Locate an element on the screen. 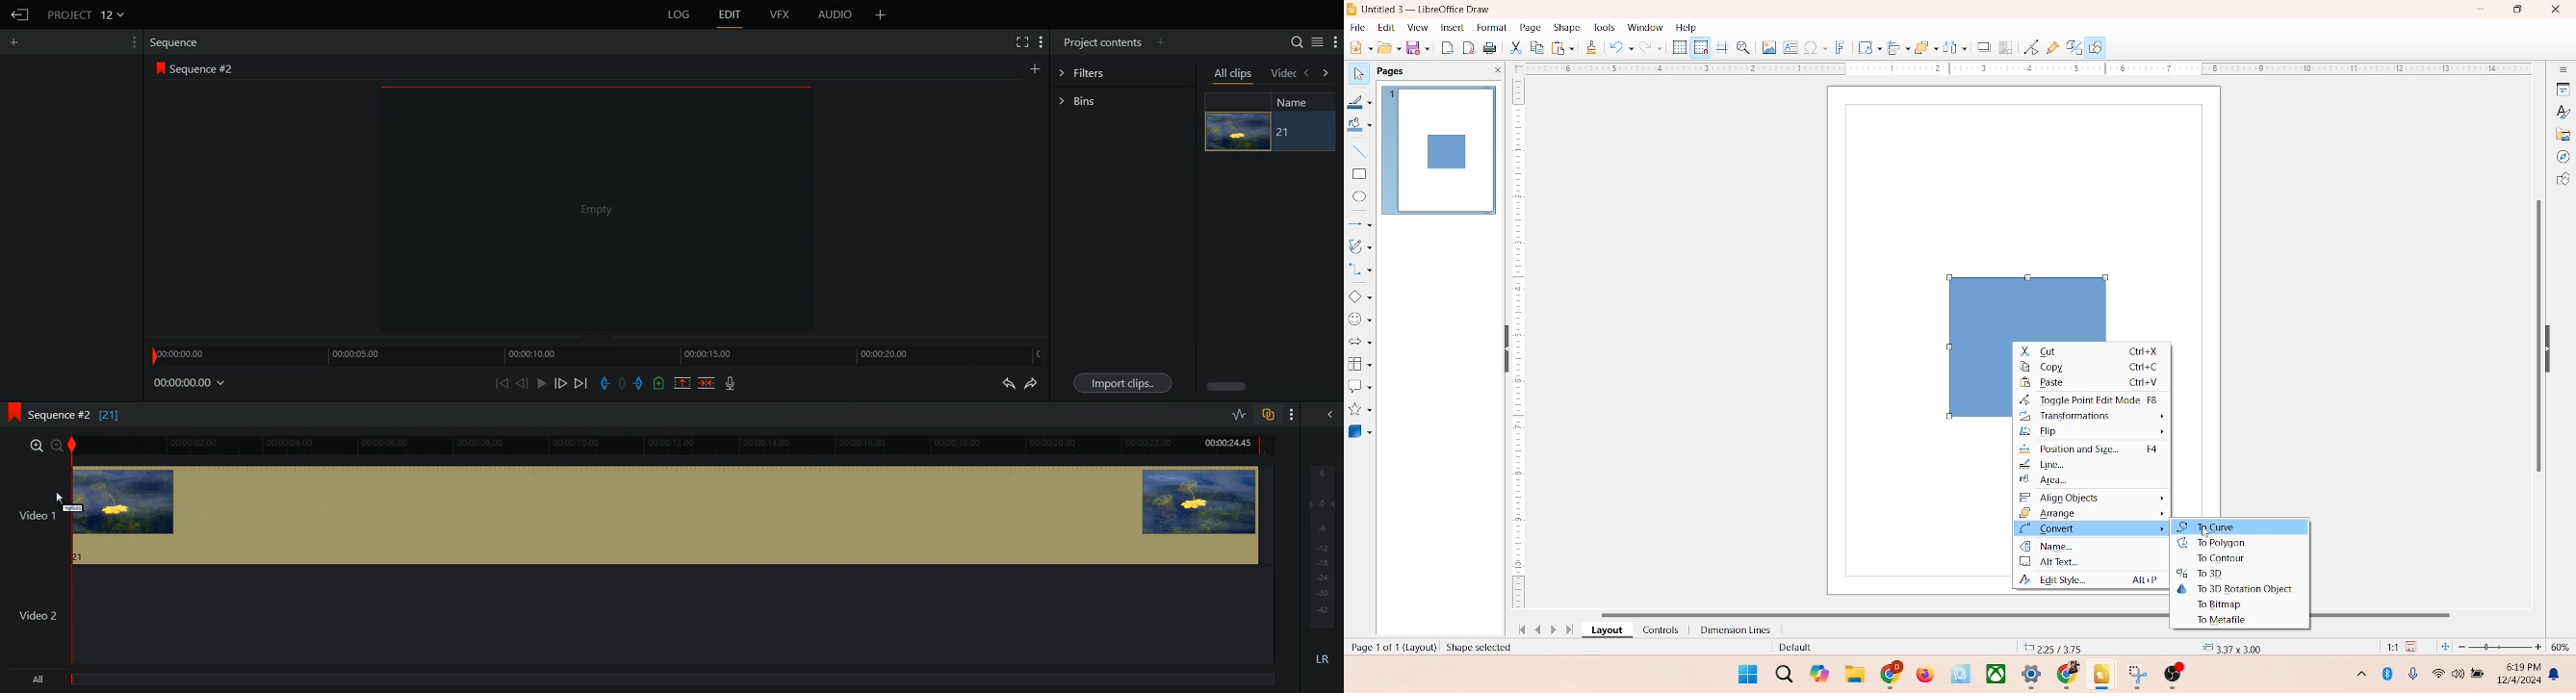  Filters is located at coordinates (1123, 74).